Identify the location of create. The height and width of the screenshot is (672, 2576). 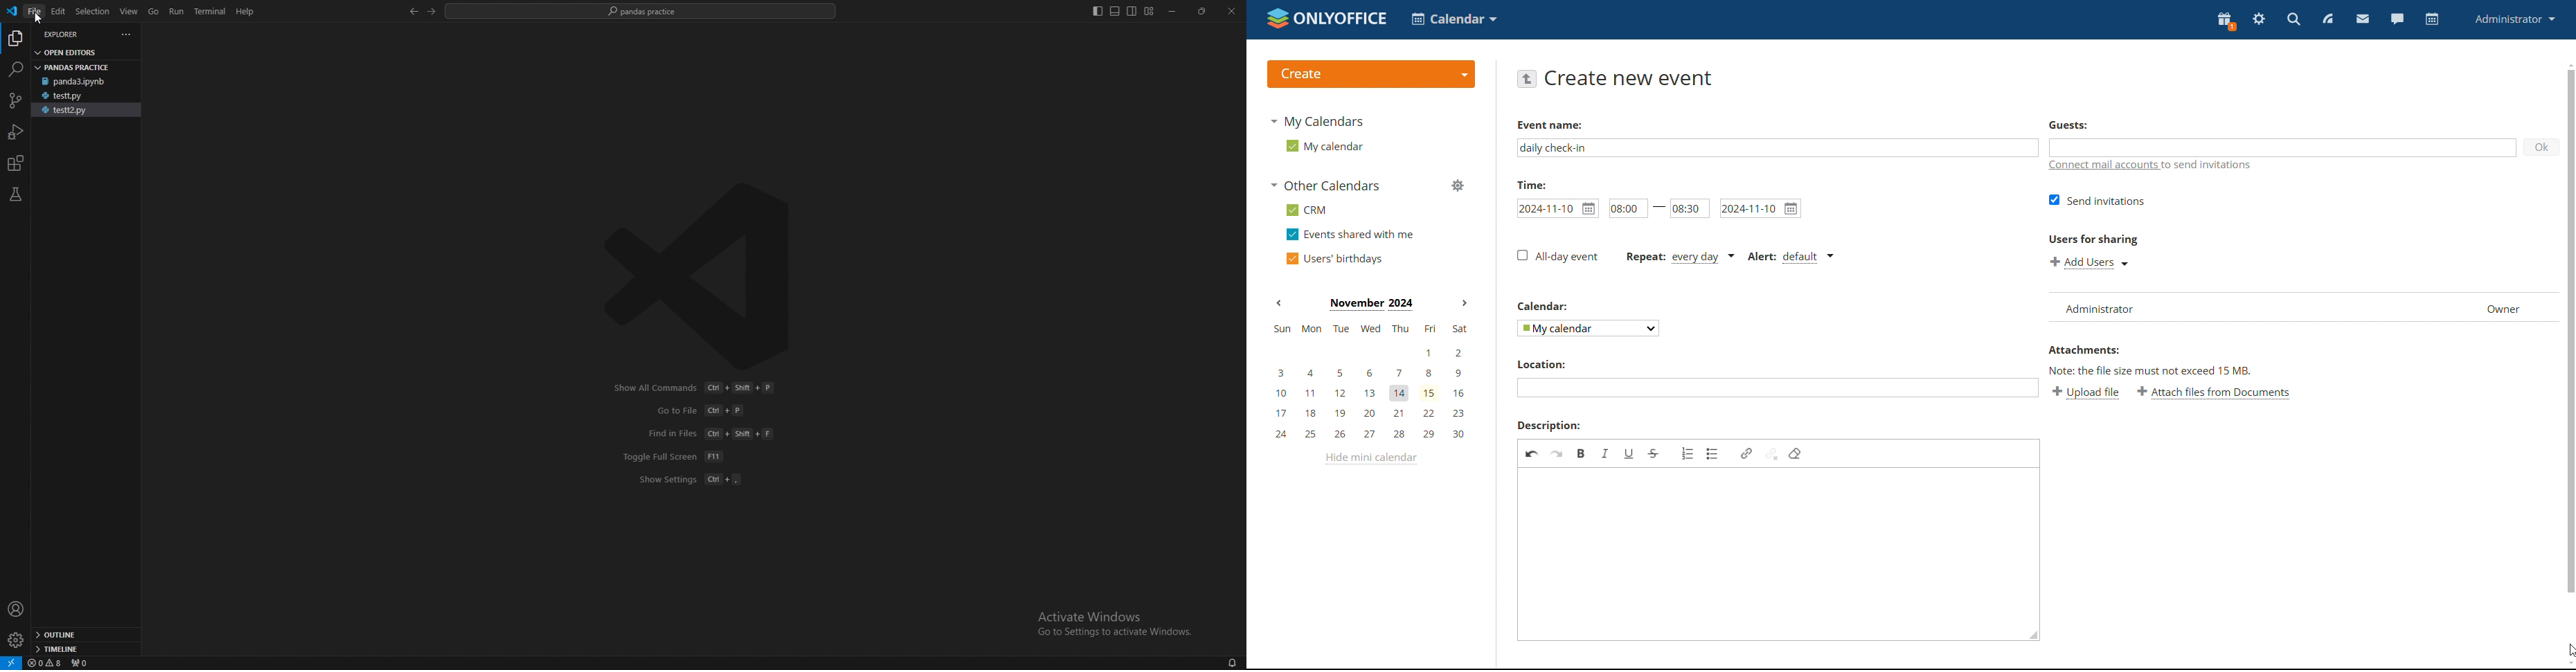
(1370, 74).